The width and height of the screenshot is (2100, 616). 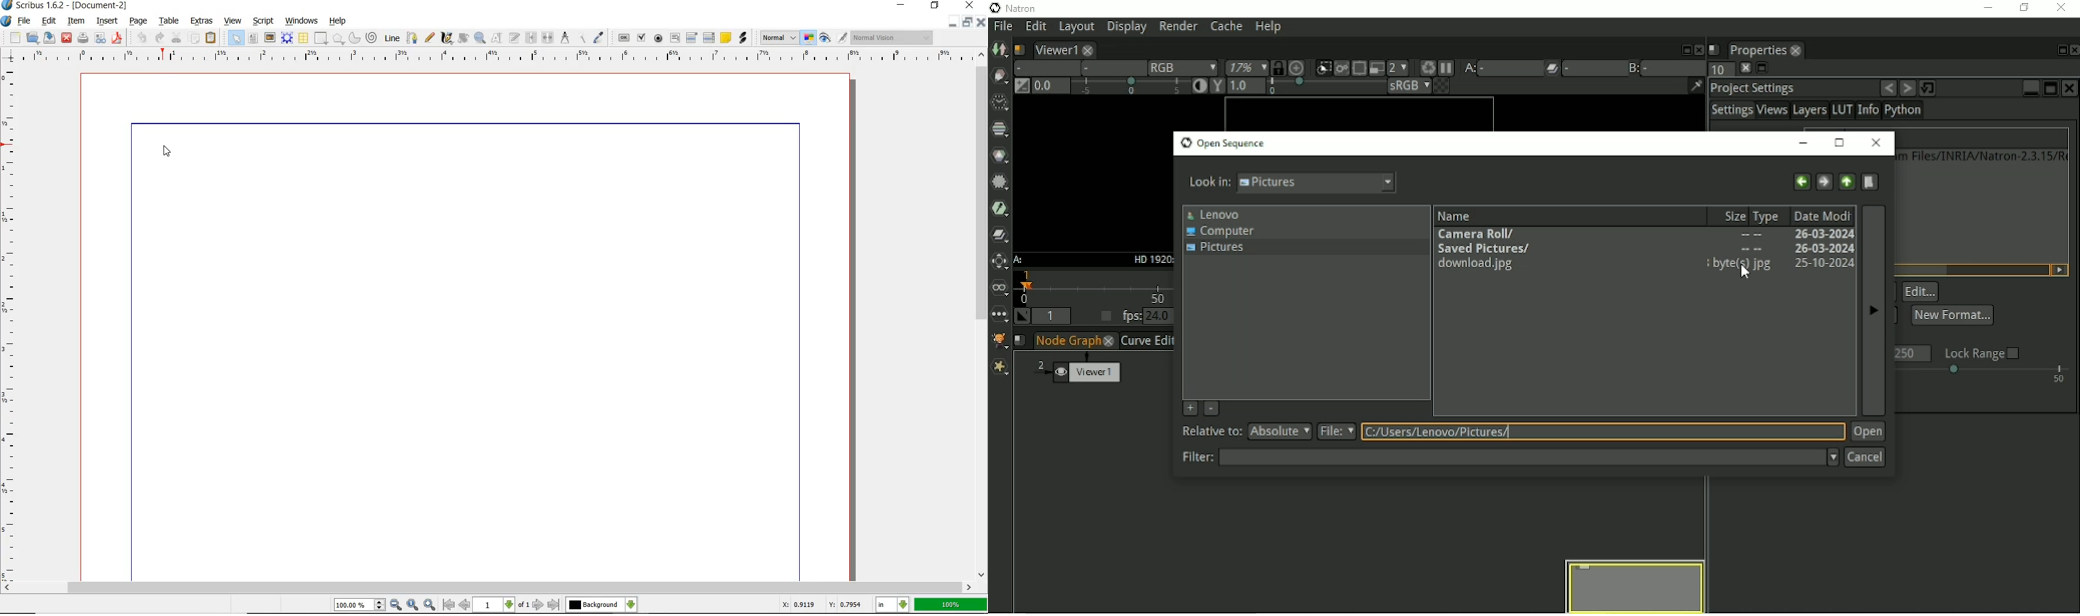 What do you see at coordinates (304, 38) in the screenshot?
I see `table` at bounding box center [304, 38].